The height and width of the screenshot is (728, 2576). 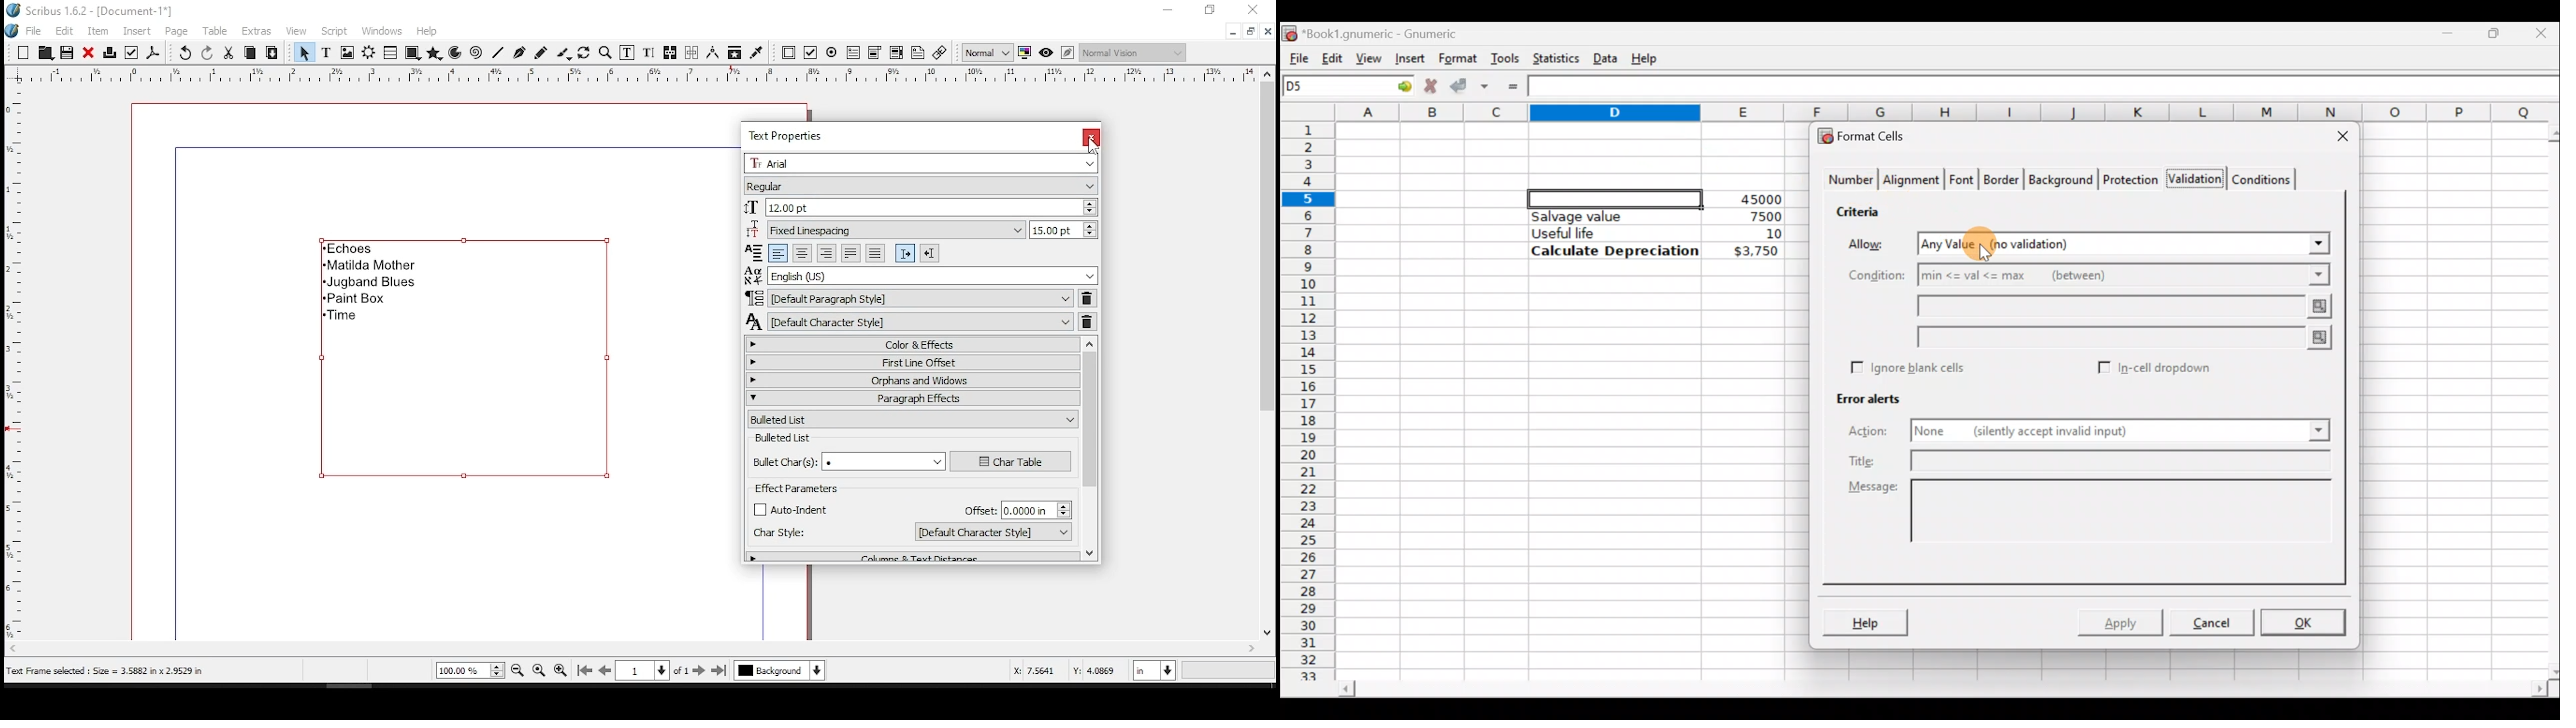 I want to click on logo, so click(x=12, y=32).